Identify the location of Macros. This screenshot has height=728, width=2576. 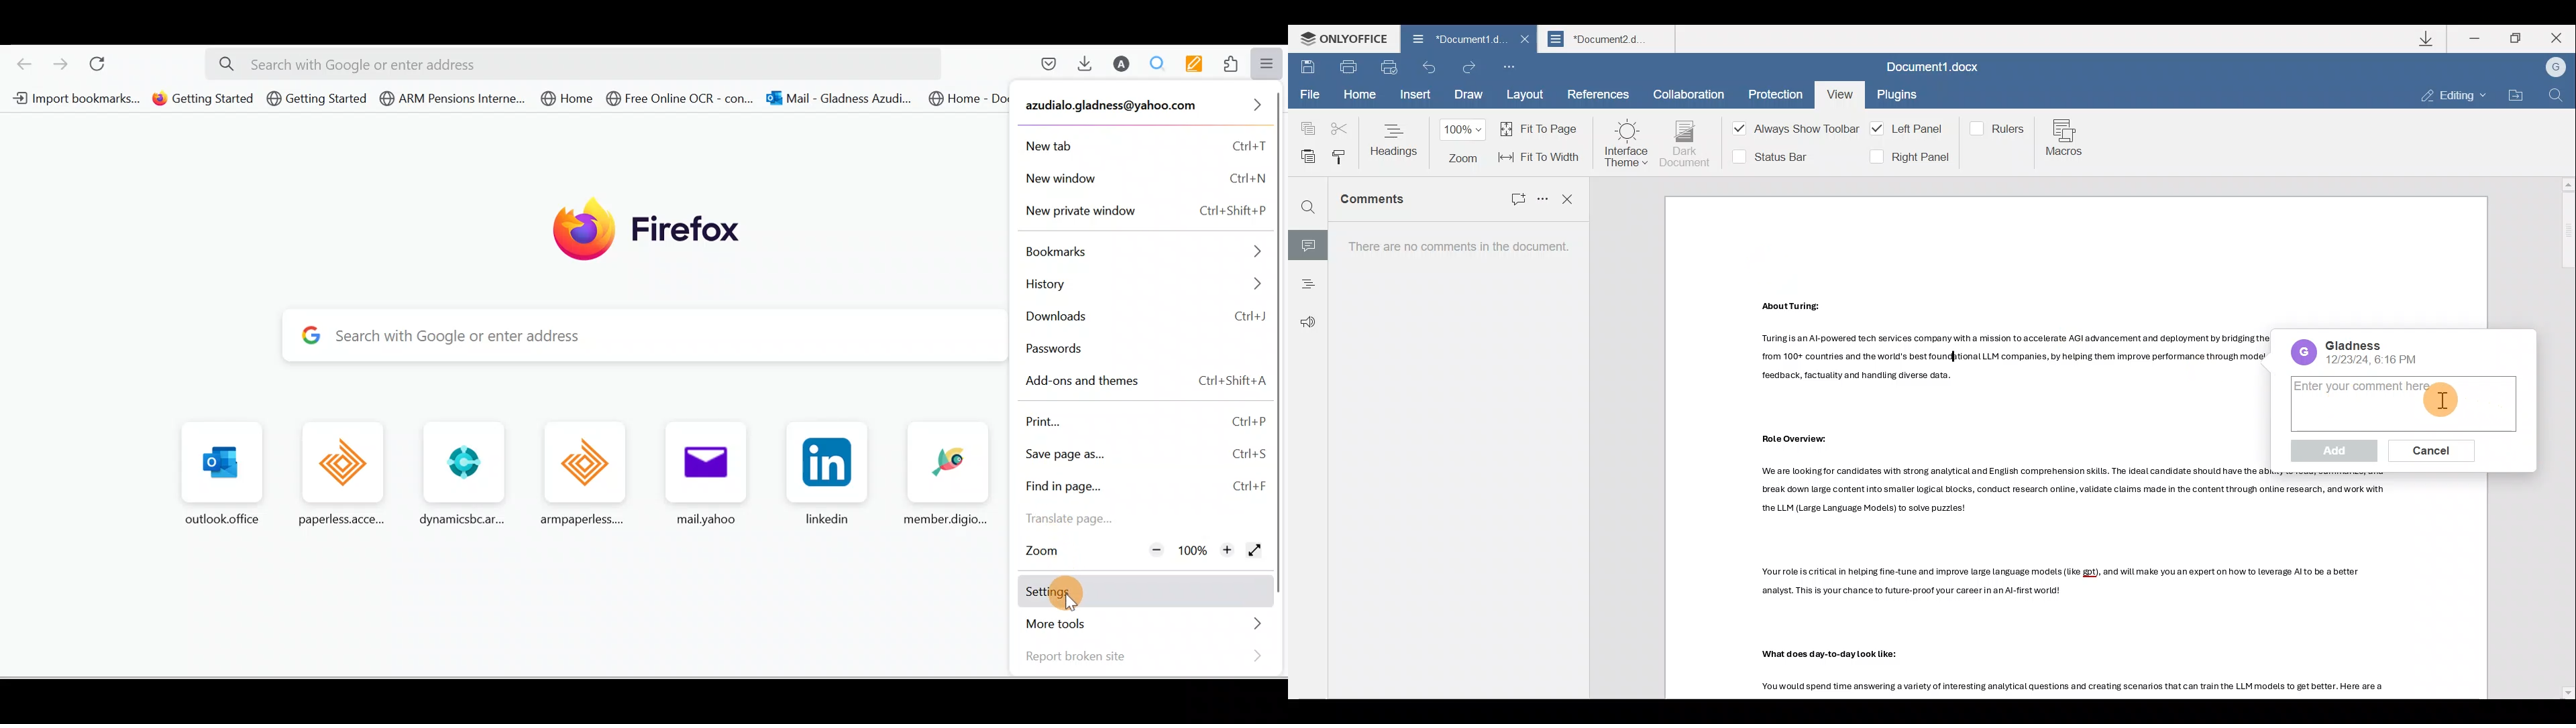
(2068, 140).